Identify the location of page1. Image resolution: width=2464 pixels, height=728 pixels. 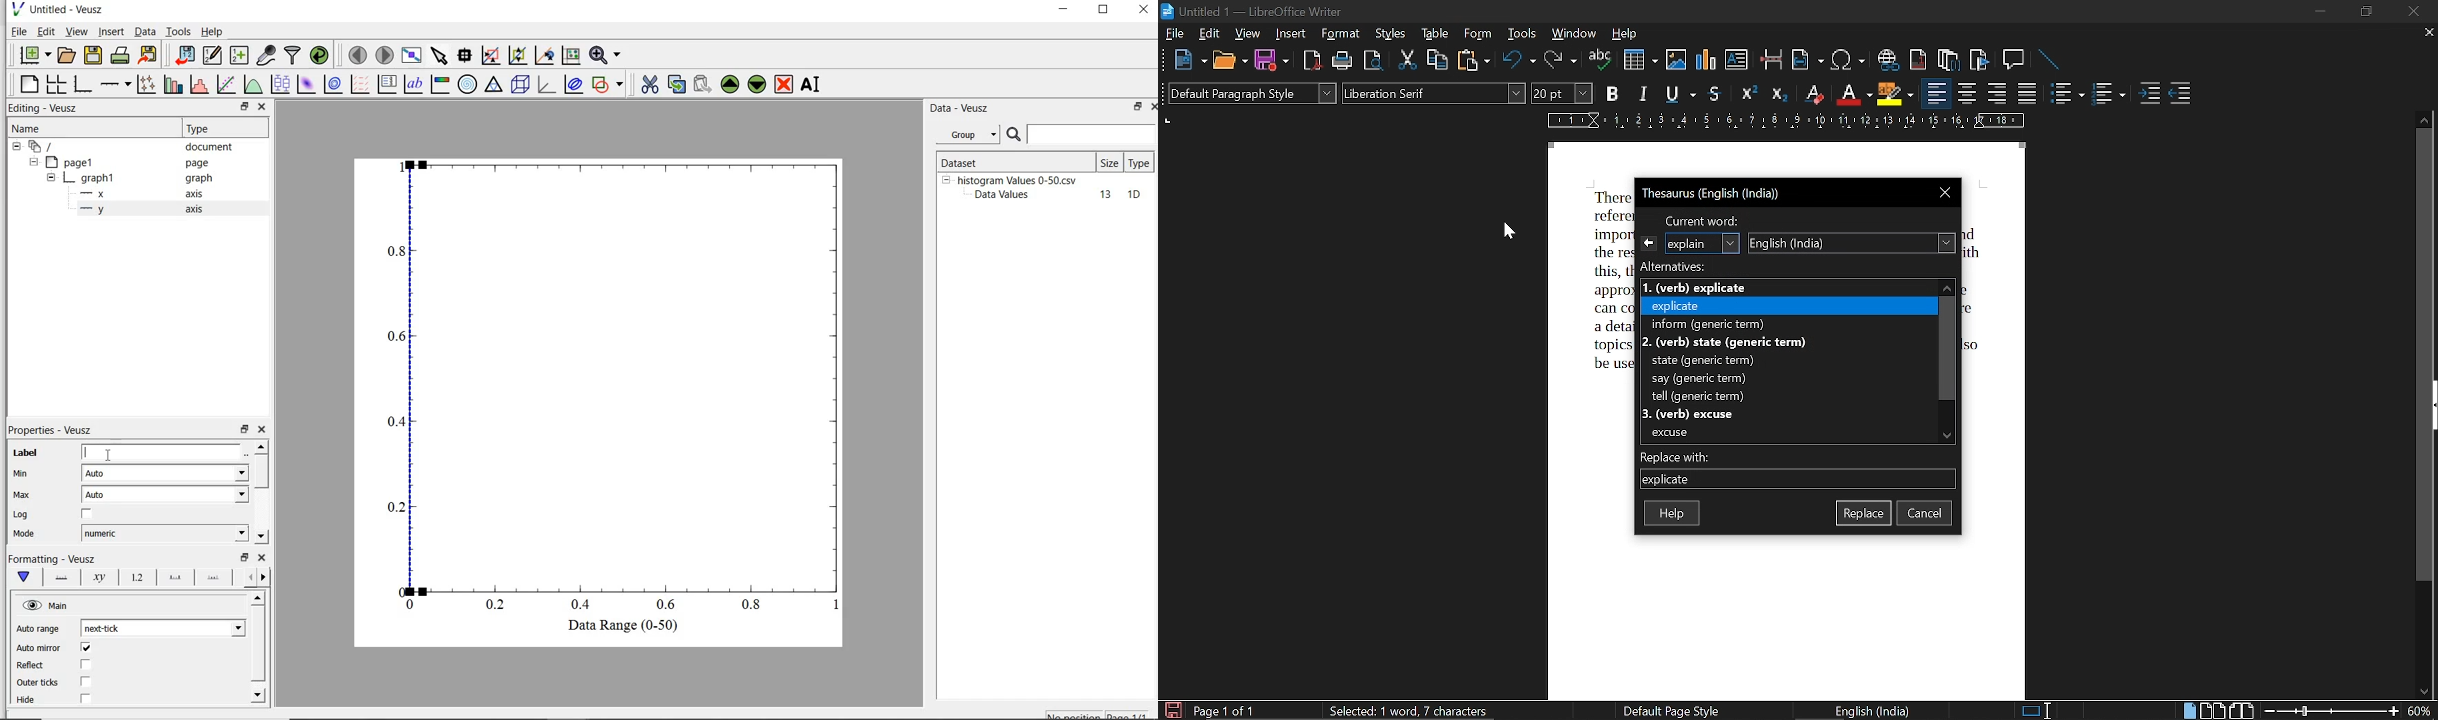
(72, 163).